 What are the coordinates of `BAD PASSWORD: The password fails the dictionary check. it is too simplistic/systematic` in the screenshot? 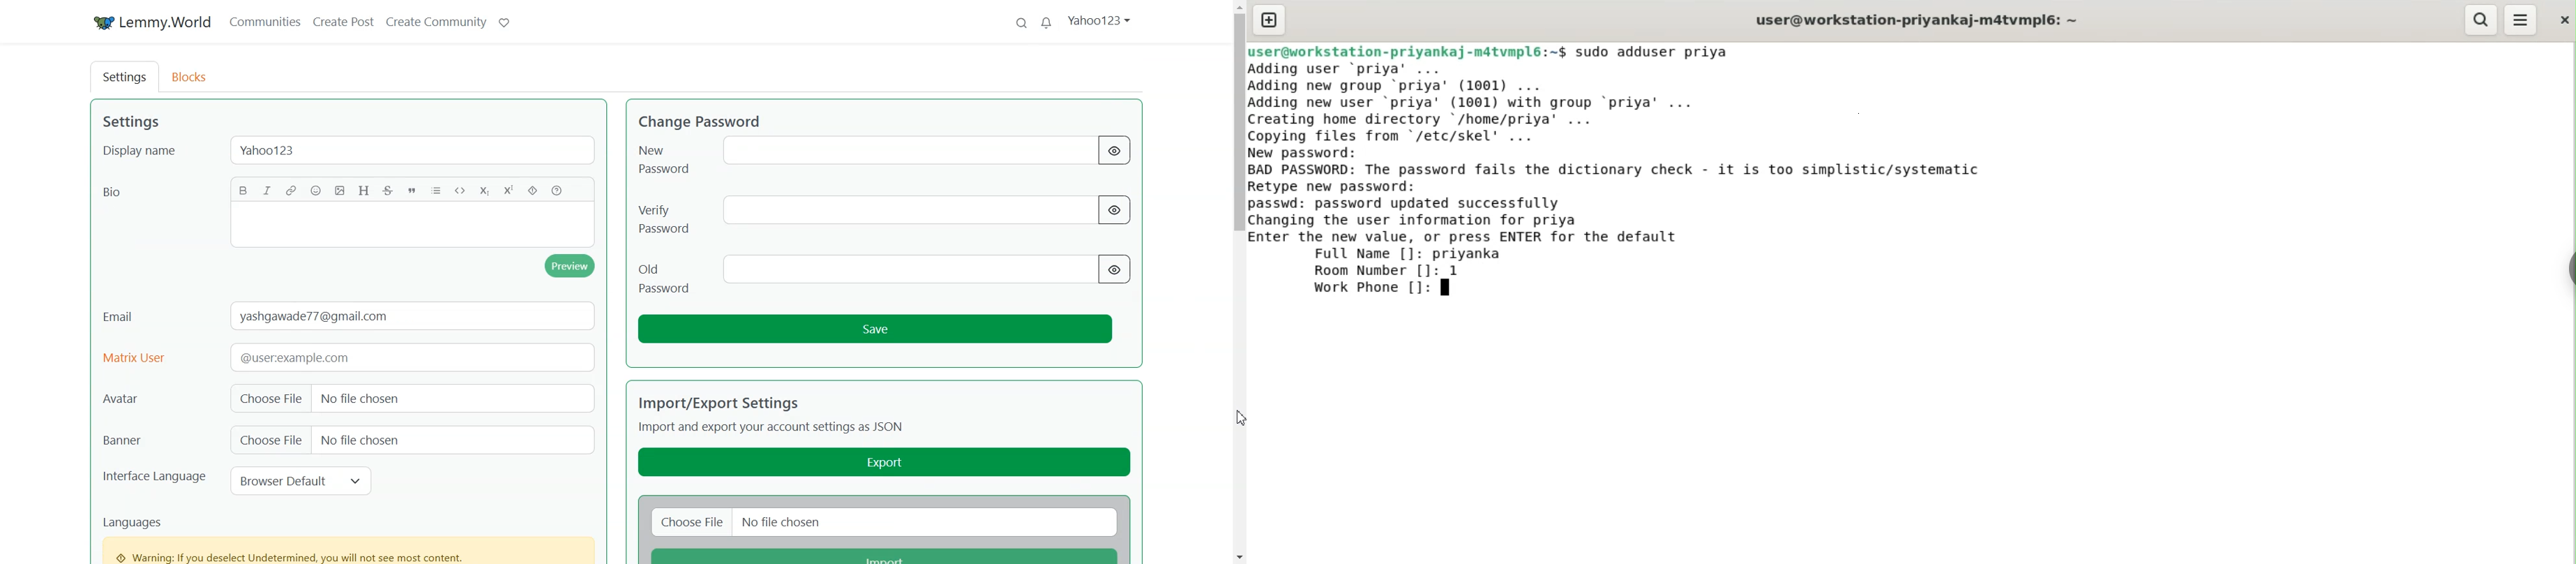 It's located at (1640, 170).